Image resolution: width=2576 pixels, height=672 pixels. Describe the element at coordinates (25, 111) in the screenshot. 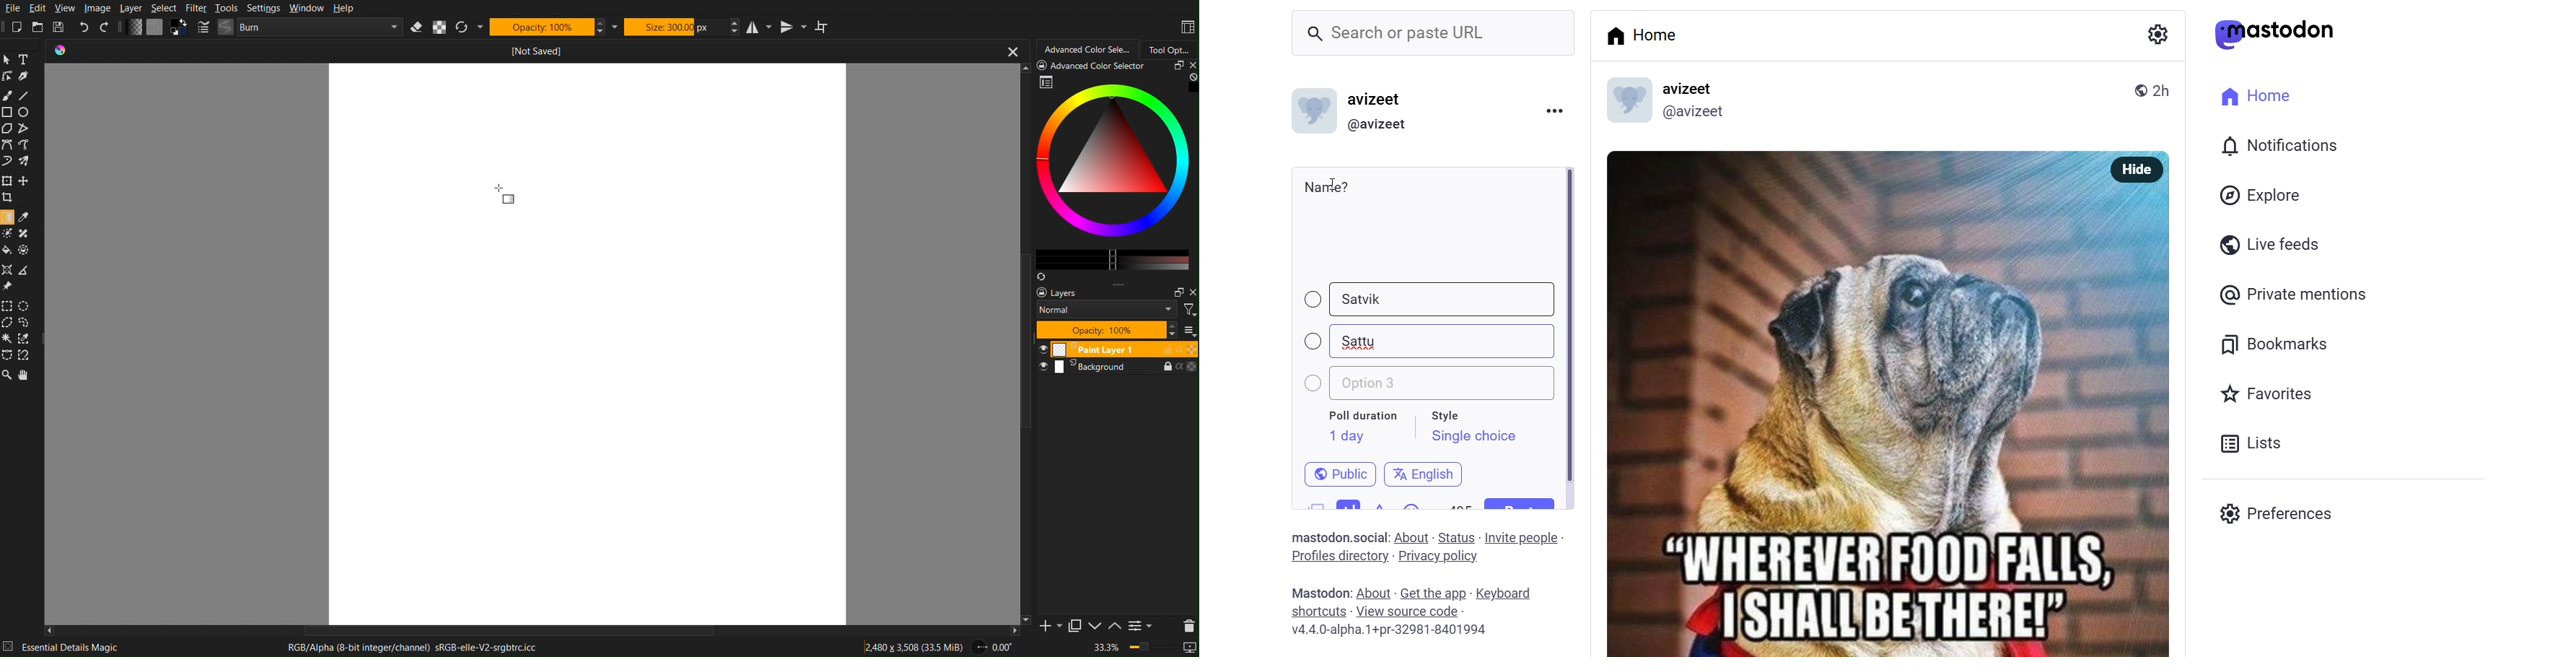

I see `Circle` at that location.